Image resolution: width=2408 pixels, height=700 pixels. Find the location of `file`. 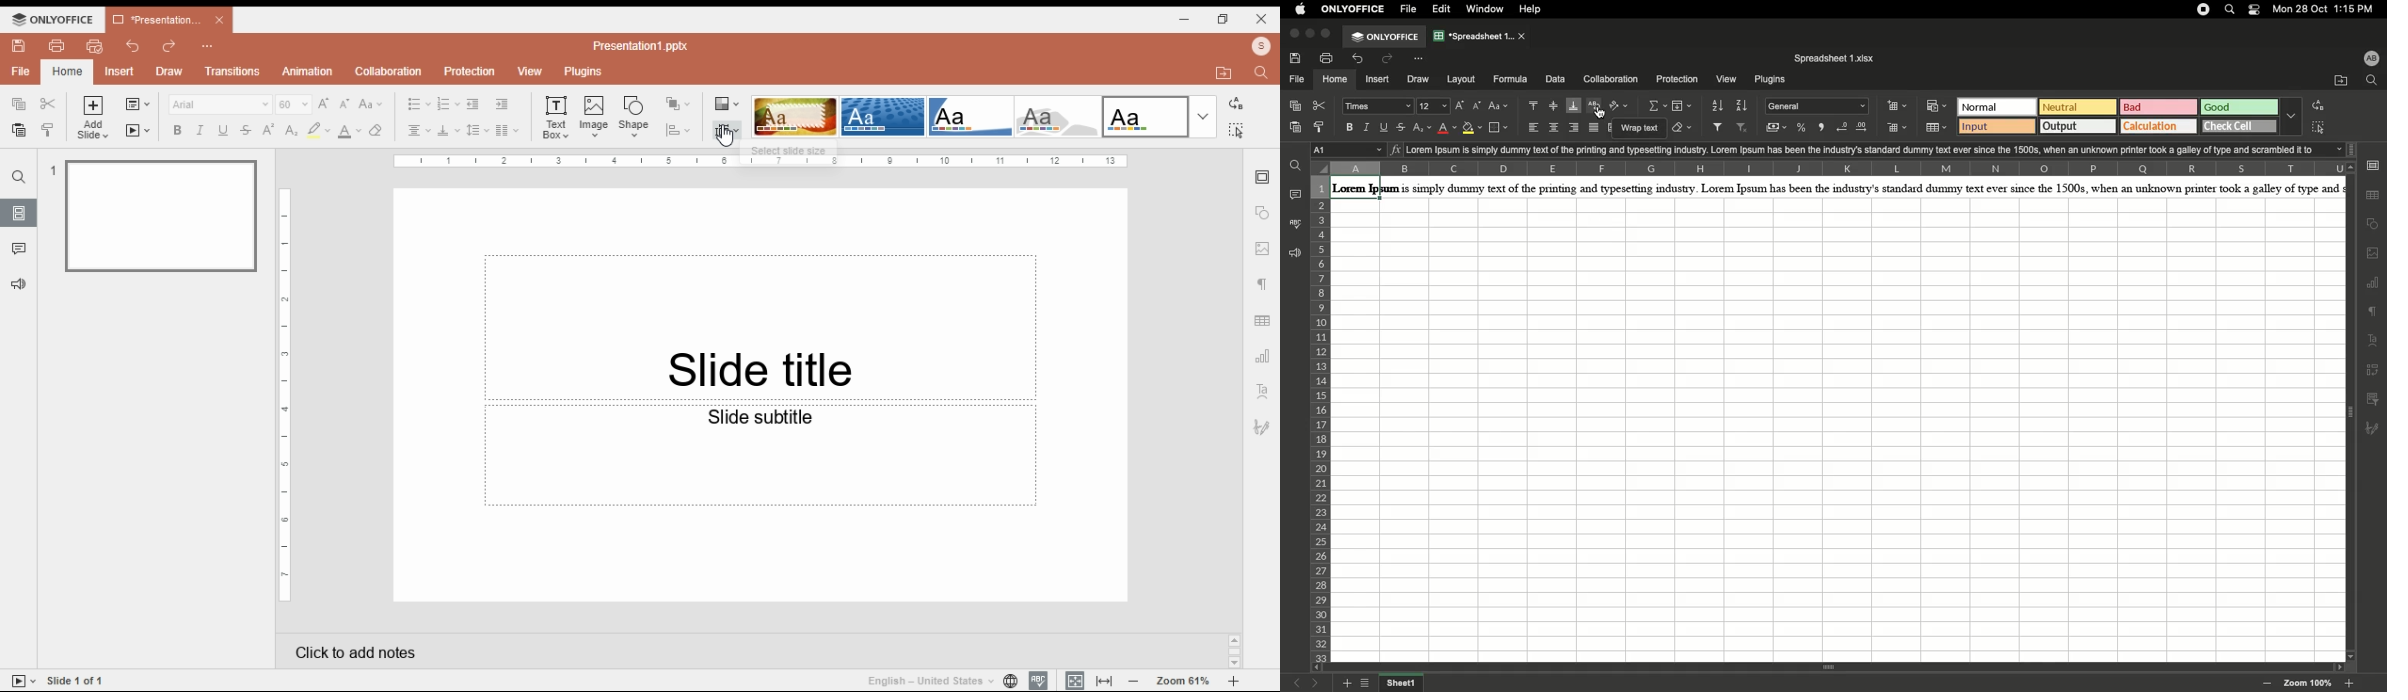

file is located at coordinates (21, 71).